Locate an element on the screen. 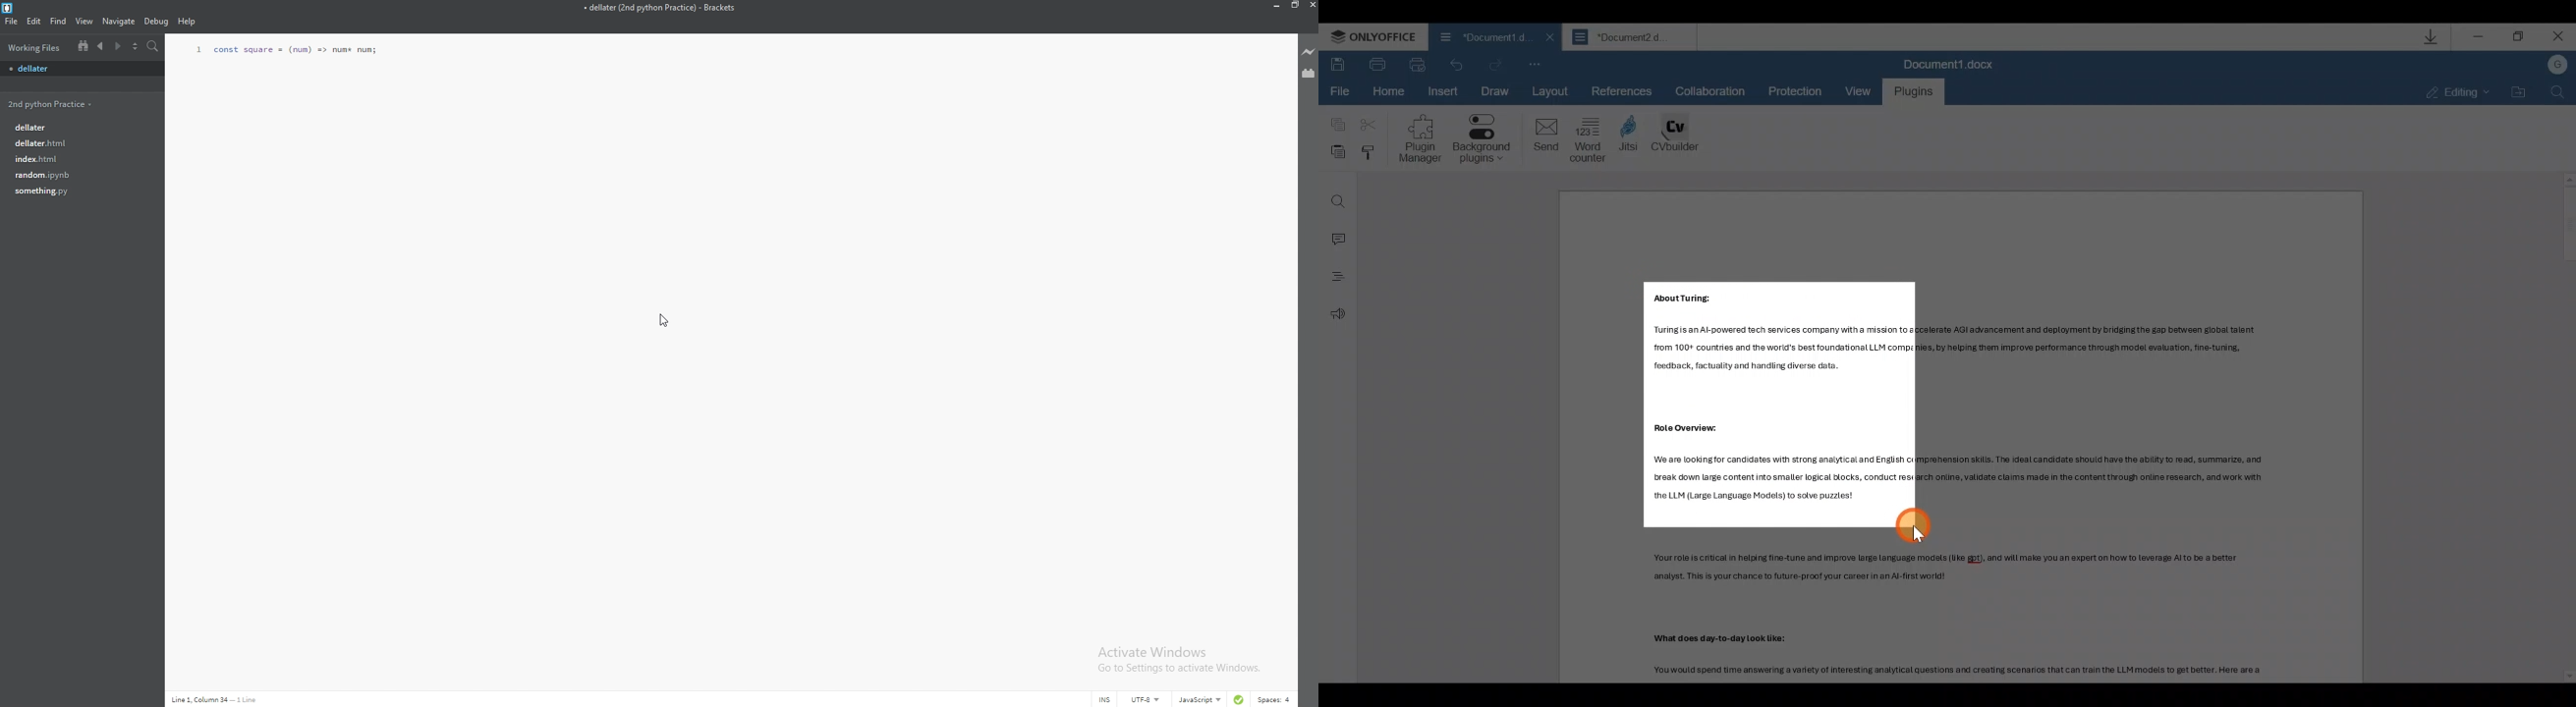 This screenshot has height=728, width=2576. Collaboration is located at coordinates (1708, 89).